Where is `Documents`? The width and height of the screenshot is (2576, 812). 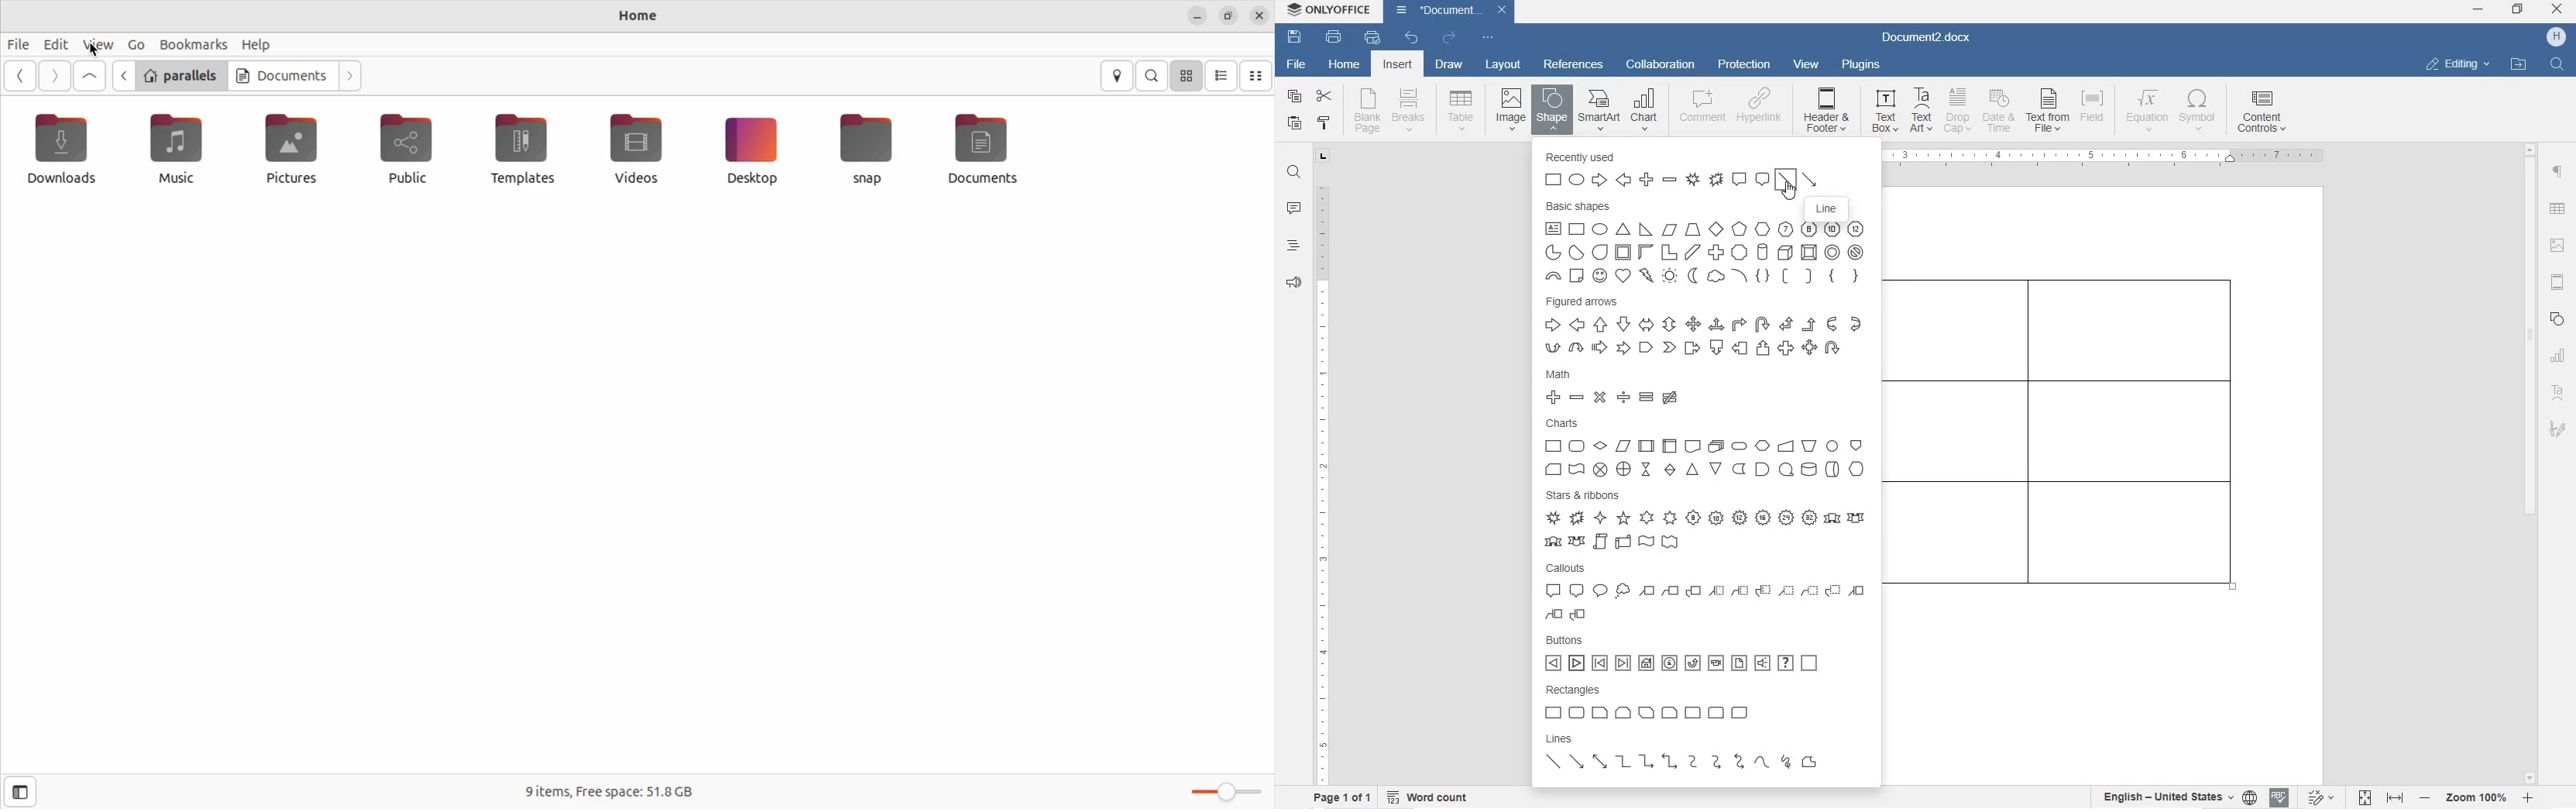 Documents is located at coordinates (282, 74).